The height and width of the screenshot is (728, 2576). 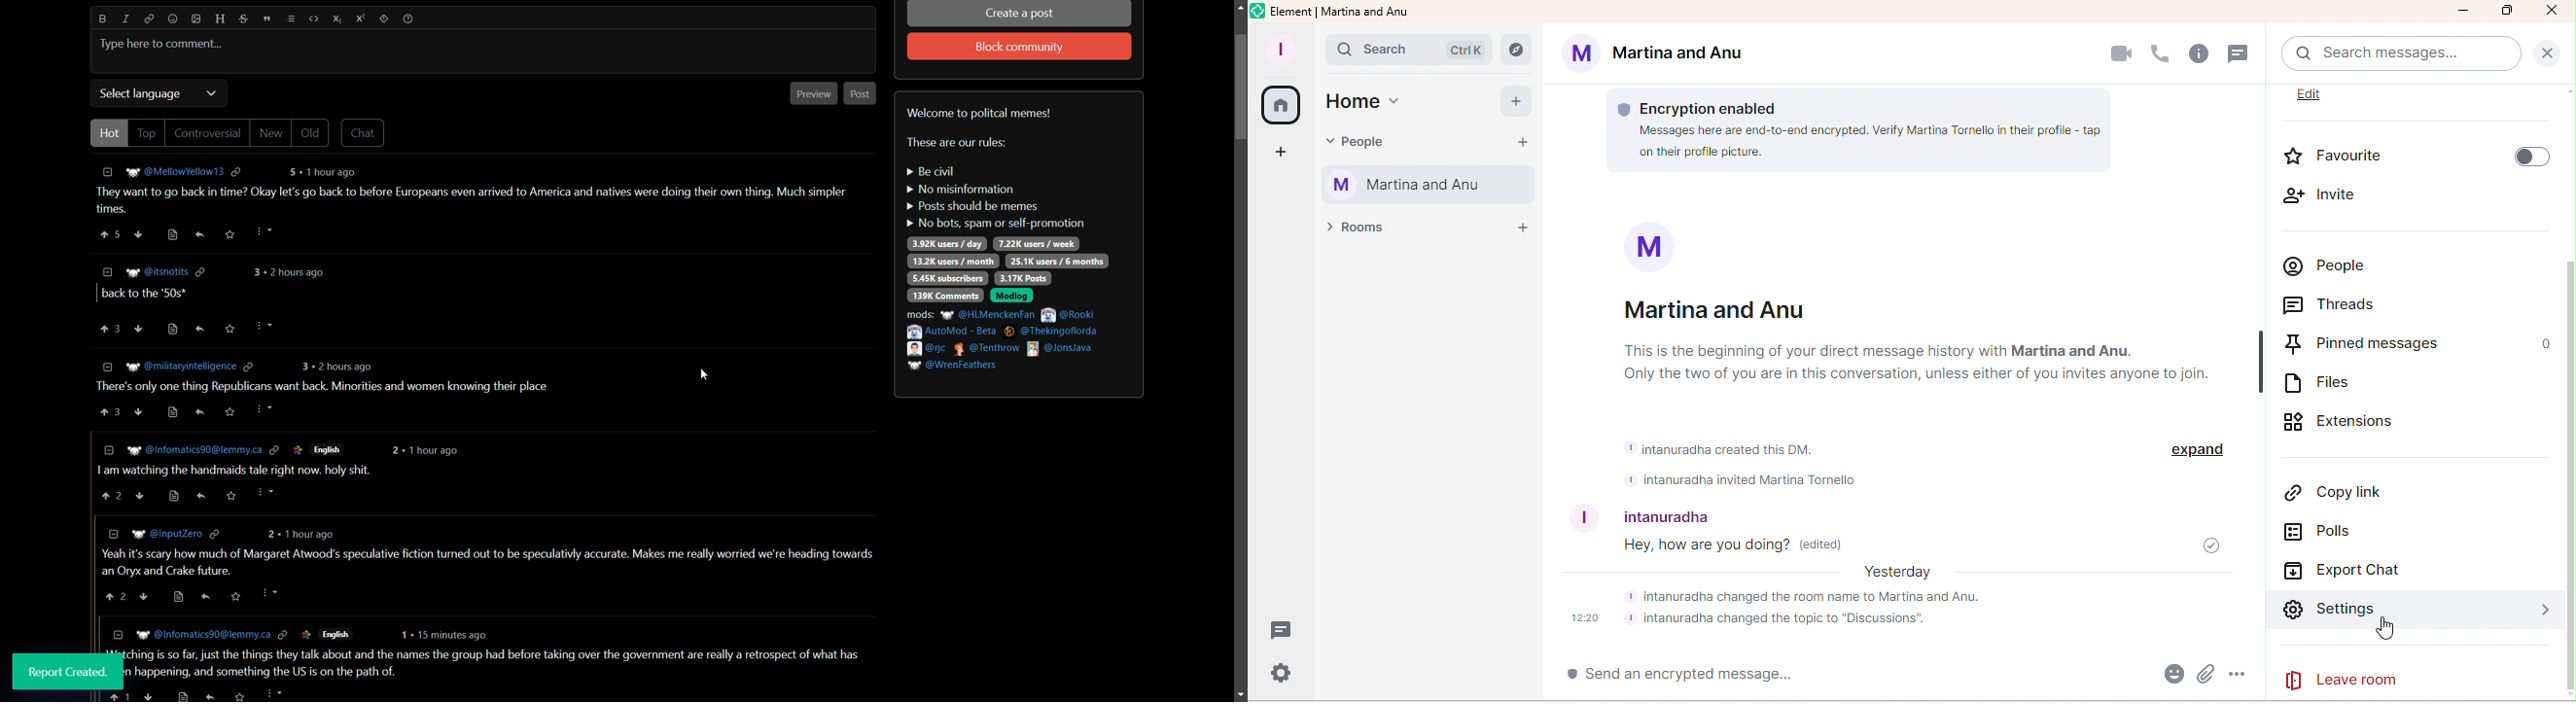 I want to click on I, so click(x=1577, y=518).